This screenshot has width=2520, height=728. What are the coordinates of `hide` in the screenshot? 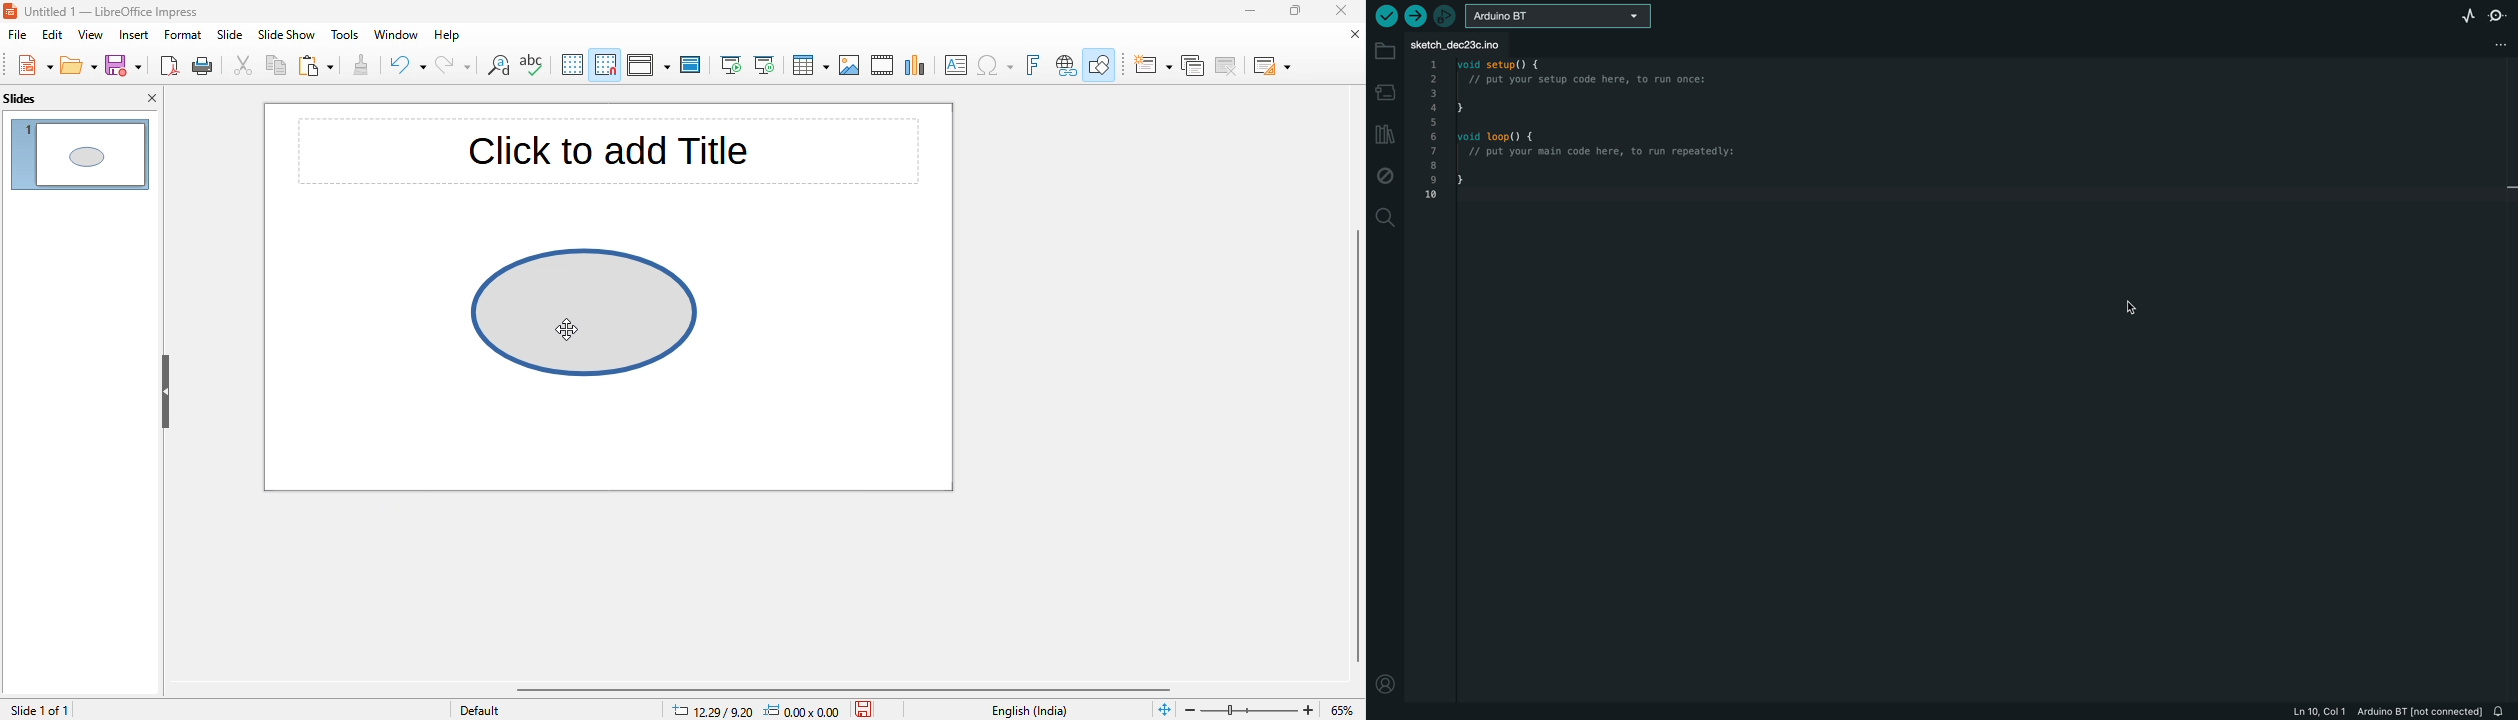 It's located at (169, 391).